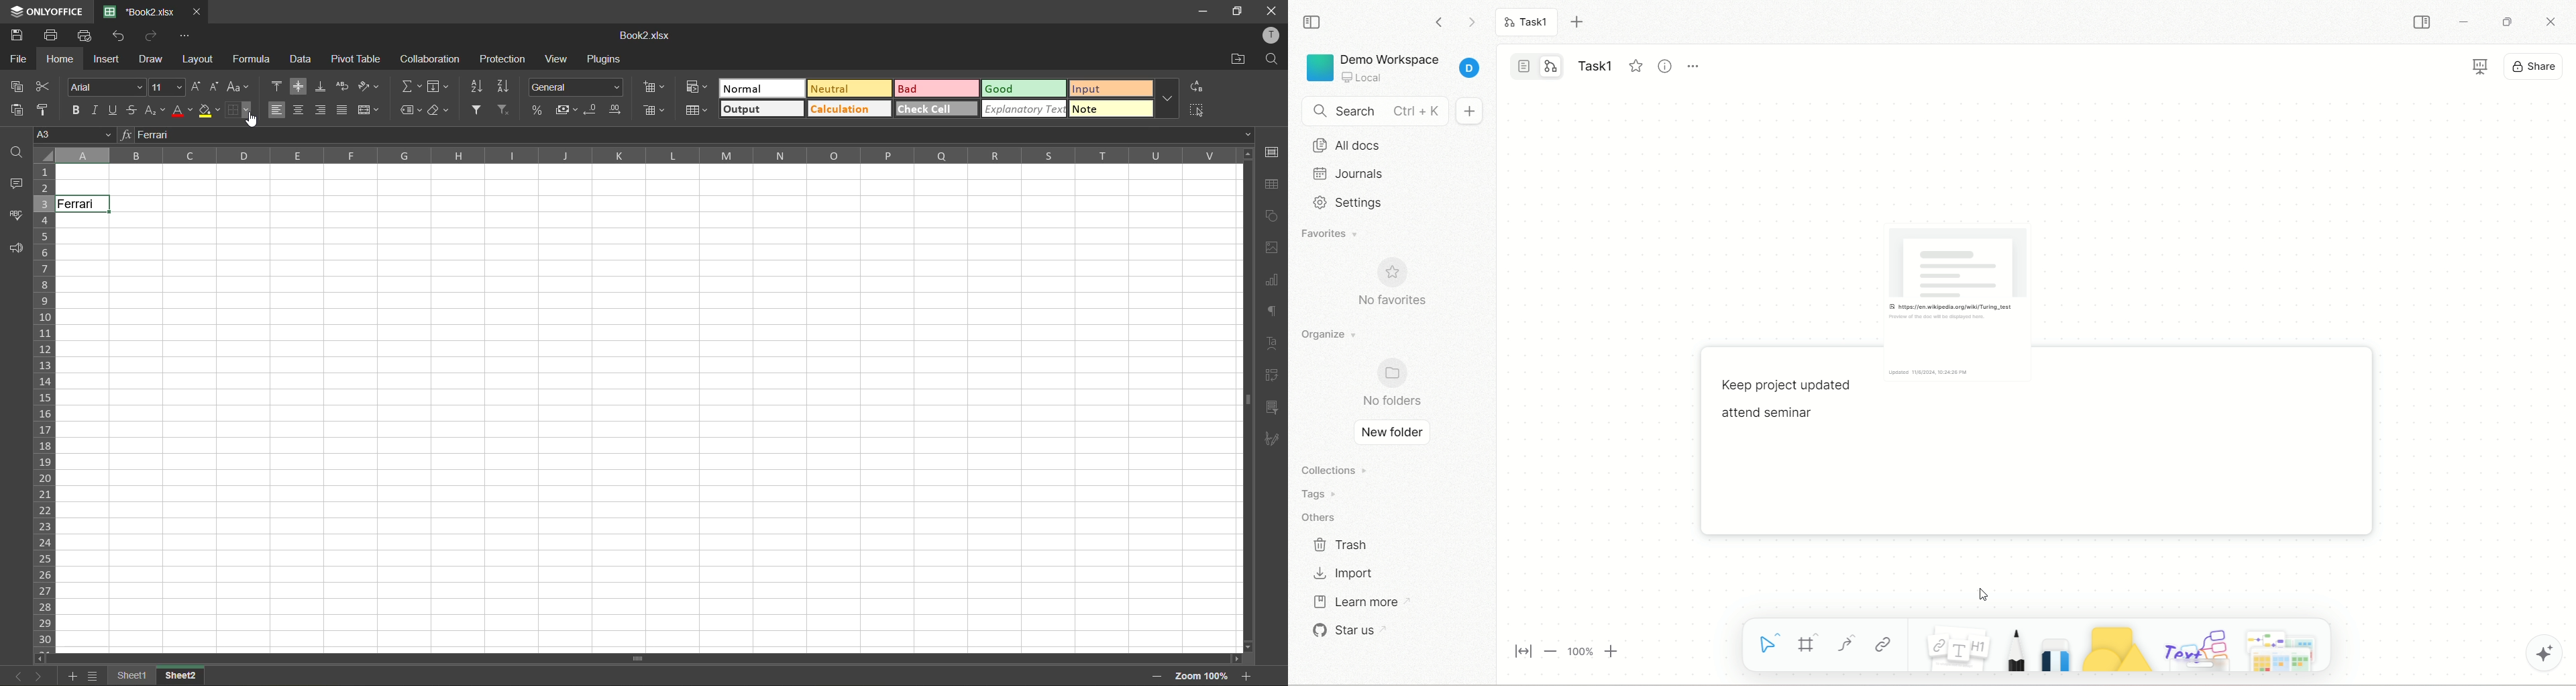 This screenshot has height=700, width=2576. What do you see at coordinates (1024, 89) in the screenshot?
I see `good` at bounding box center [1024, 89].